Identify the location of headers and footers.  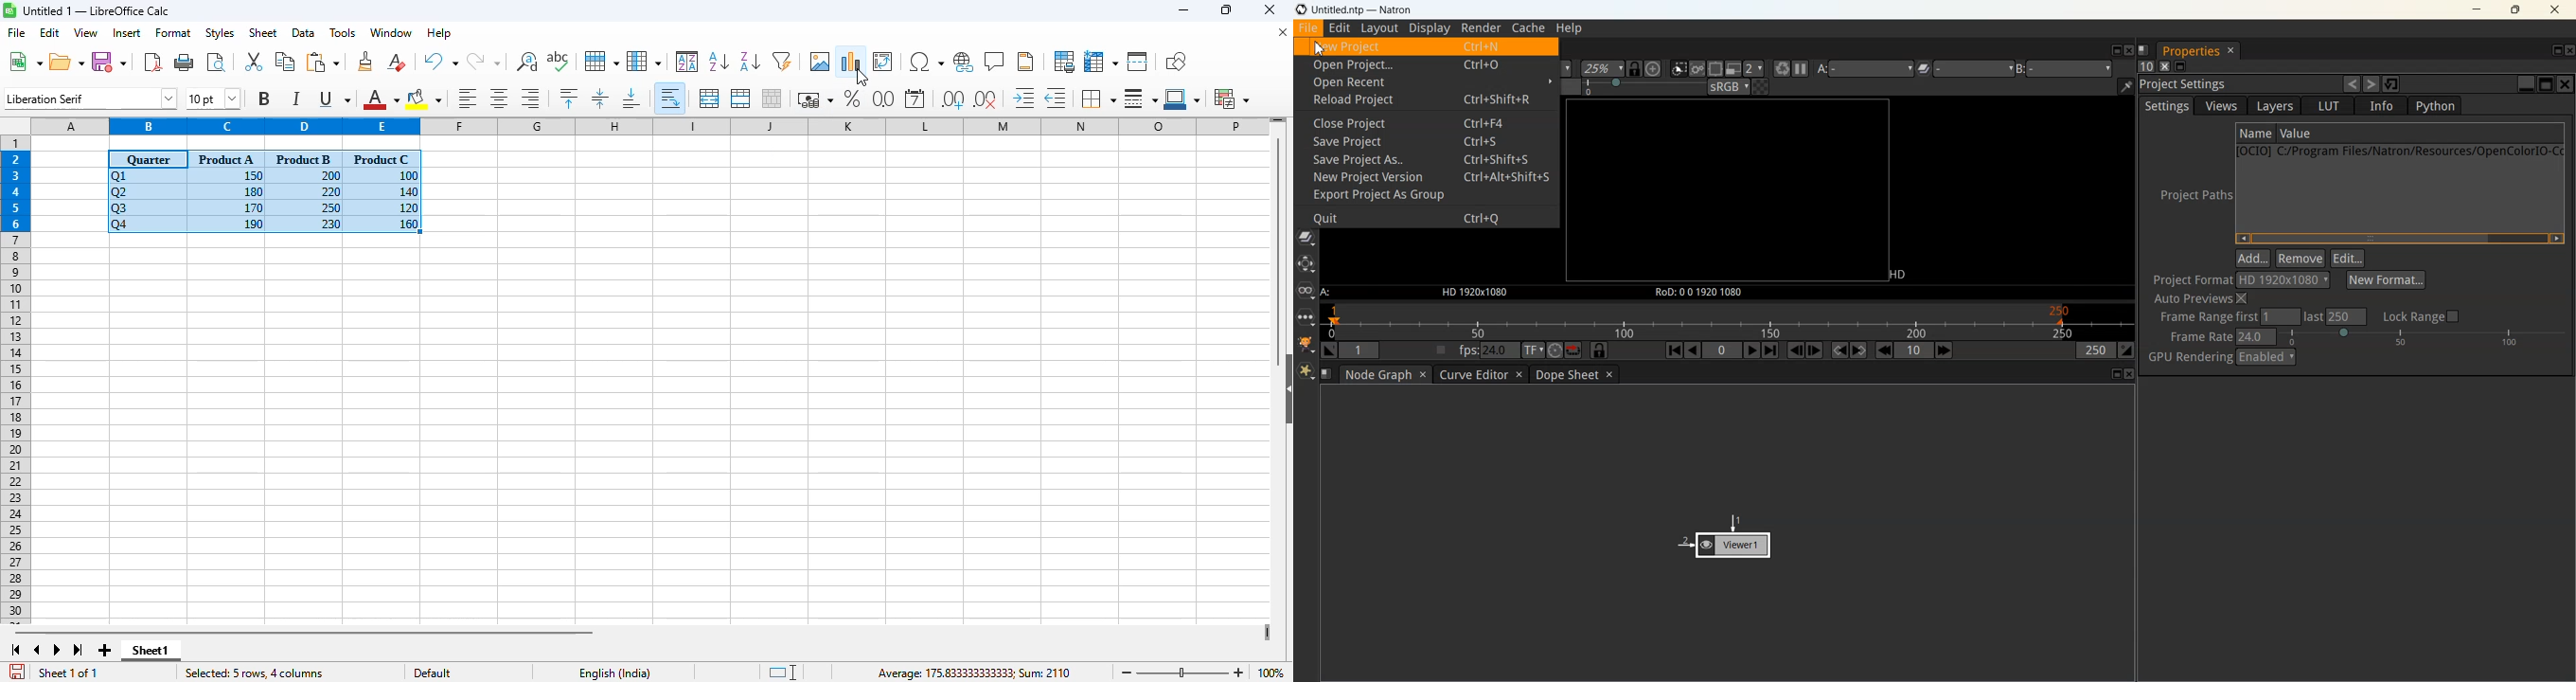
(1025, 62).